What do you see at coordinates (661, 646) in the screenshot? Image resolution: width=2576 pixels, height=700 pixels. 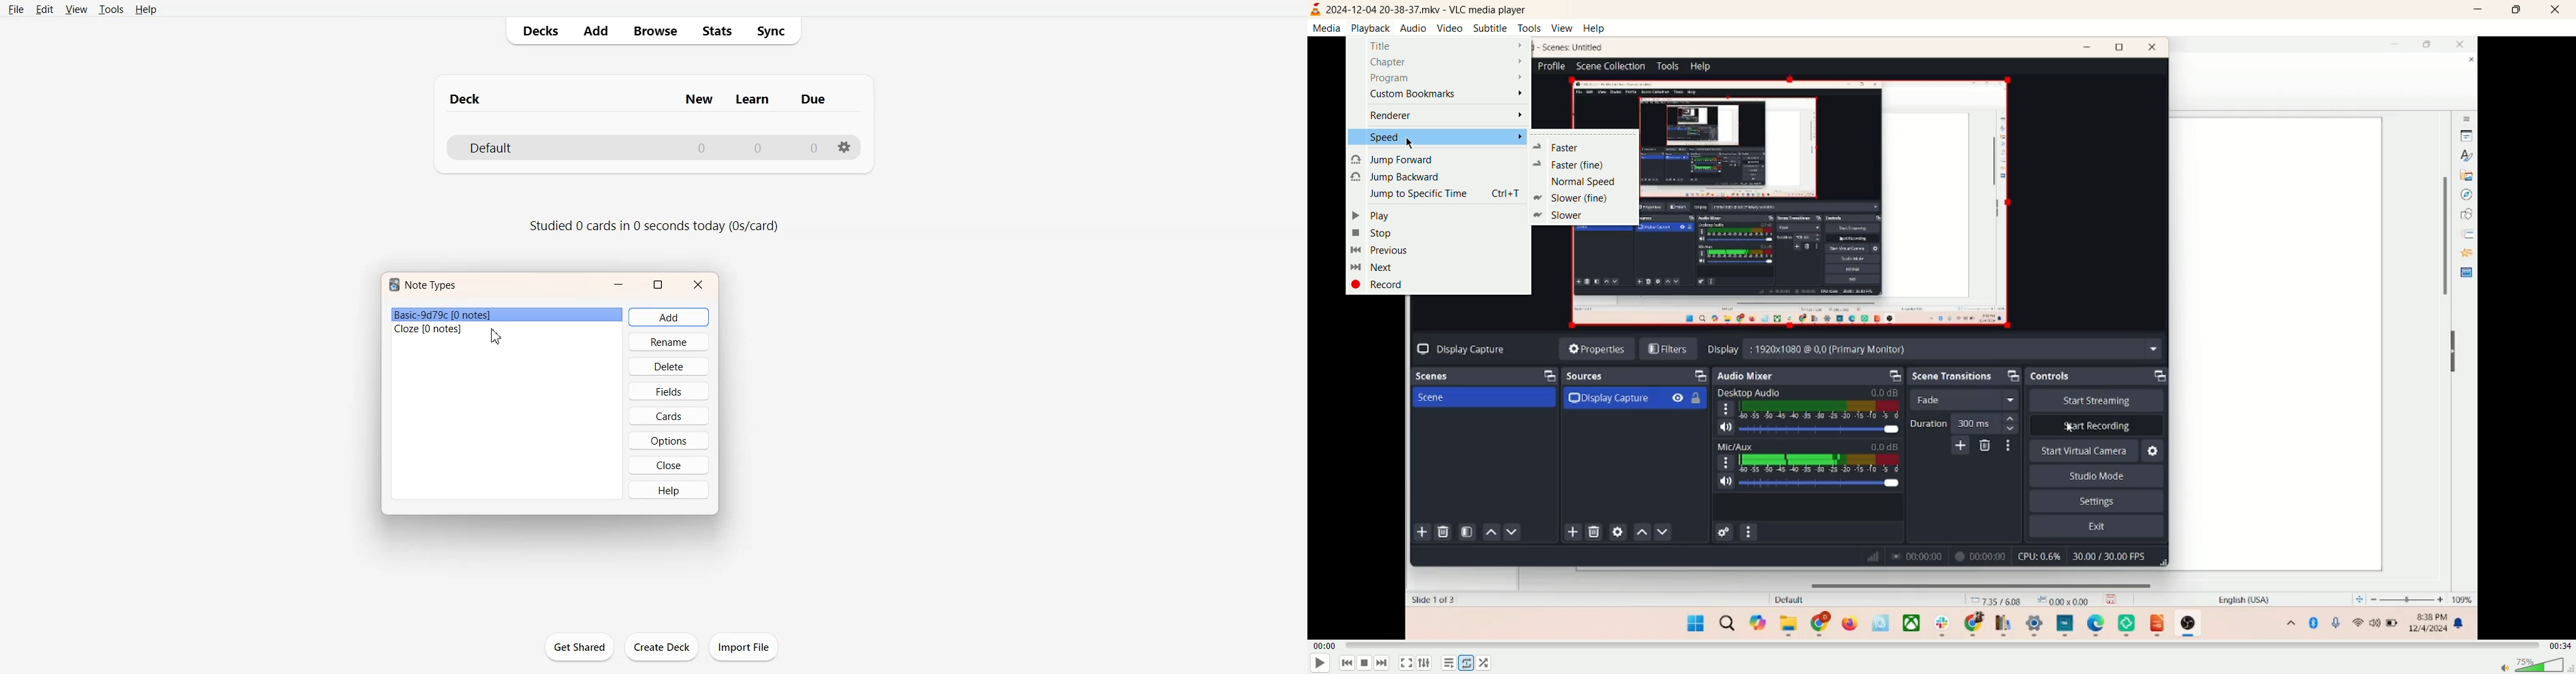 I see `Create Deck` at bounding box center [661, 646].